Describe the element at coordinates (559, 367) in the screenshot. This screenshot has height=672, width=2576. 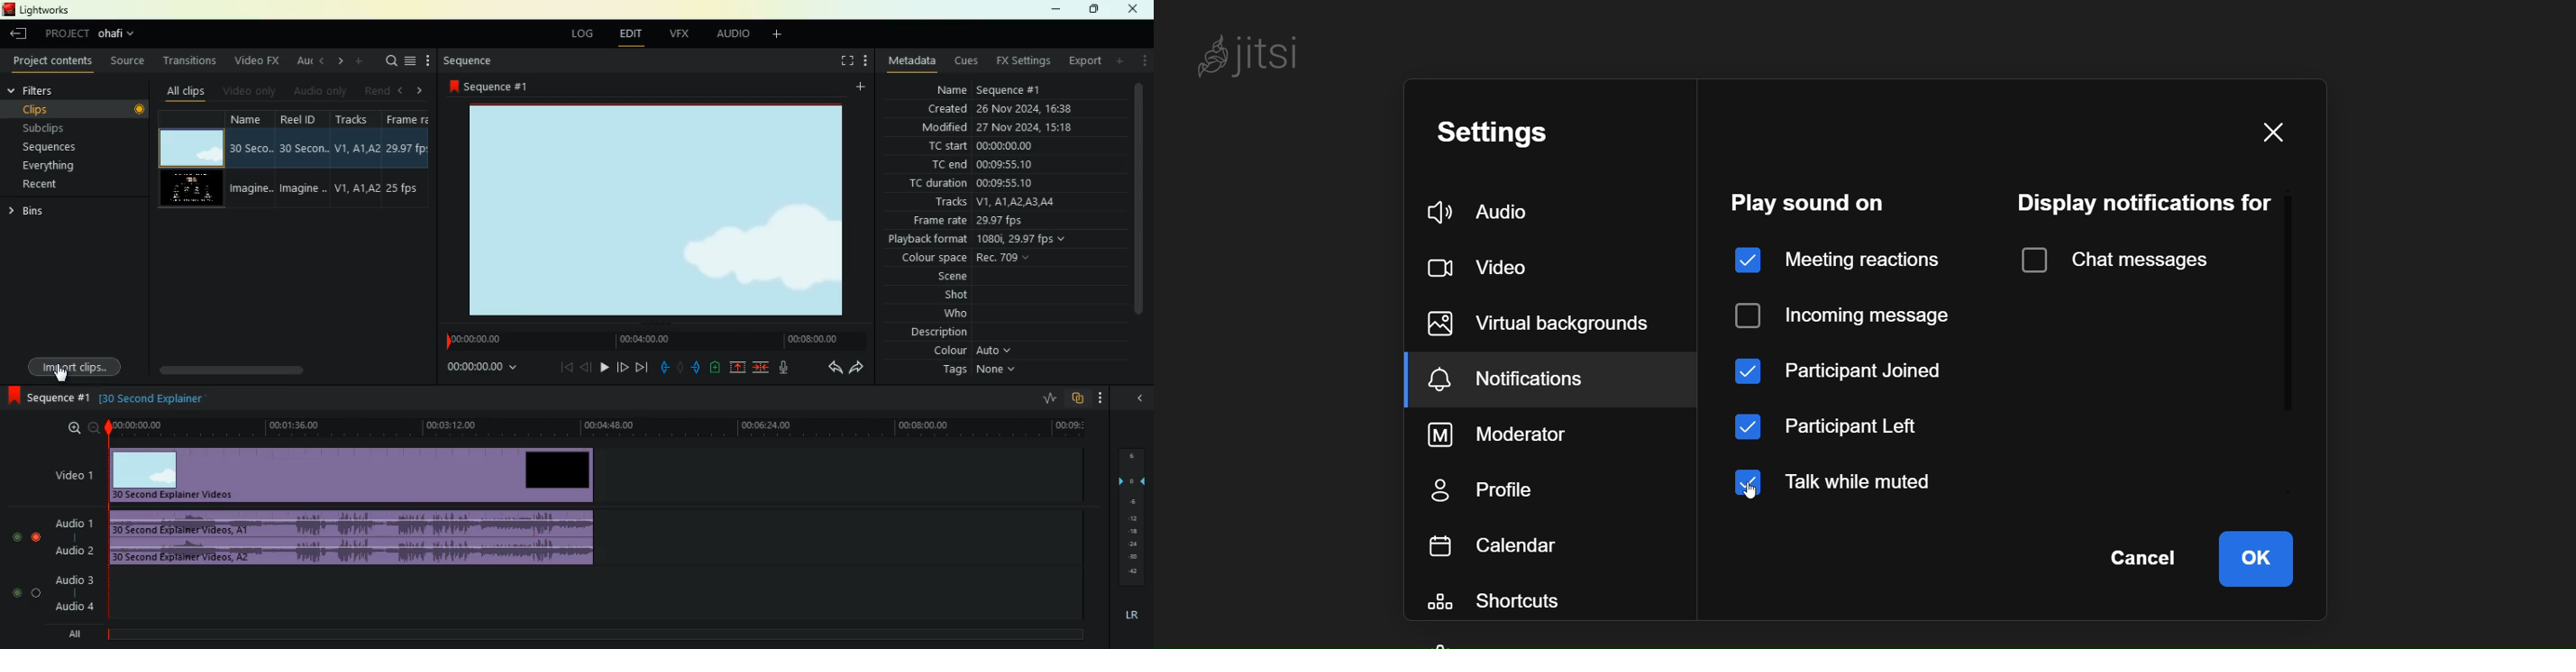
I see `beggining` at that location.